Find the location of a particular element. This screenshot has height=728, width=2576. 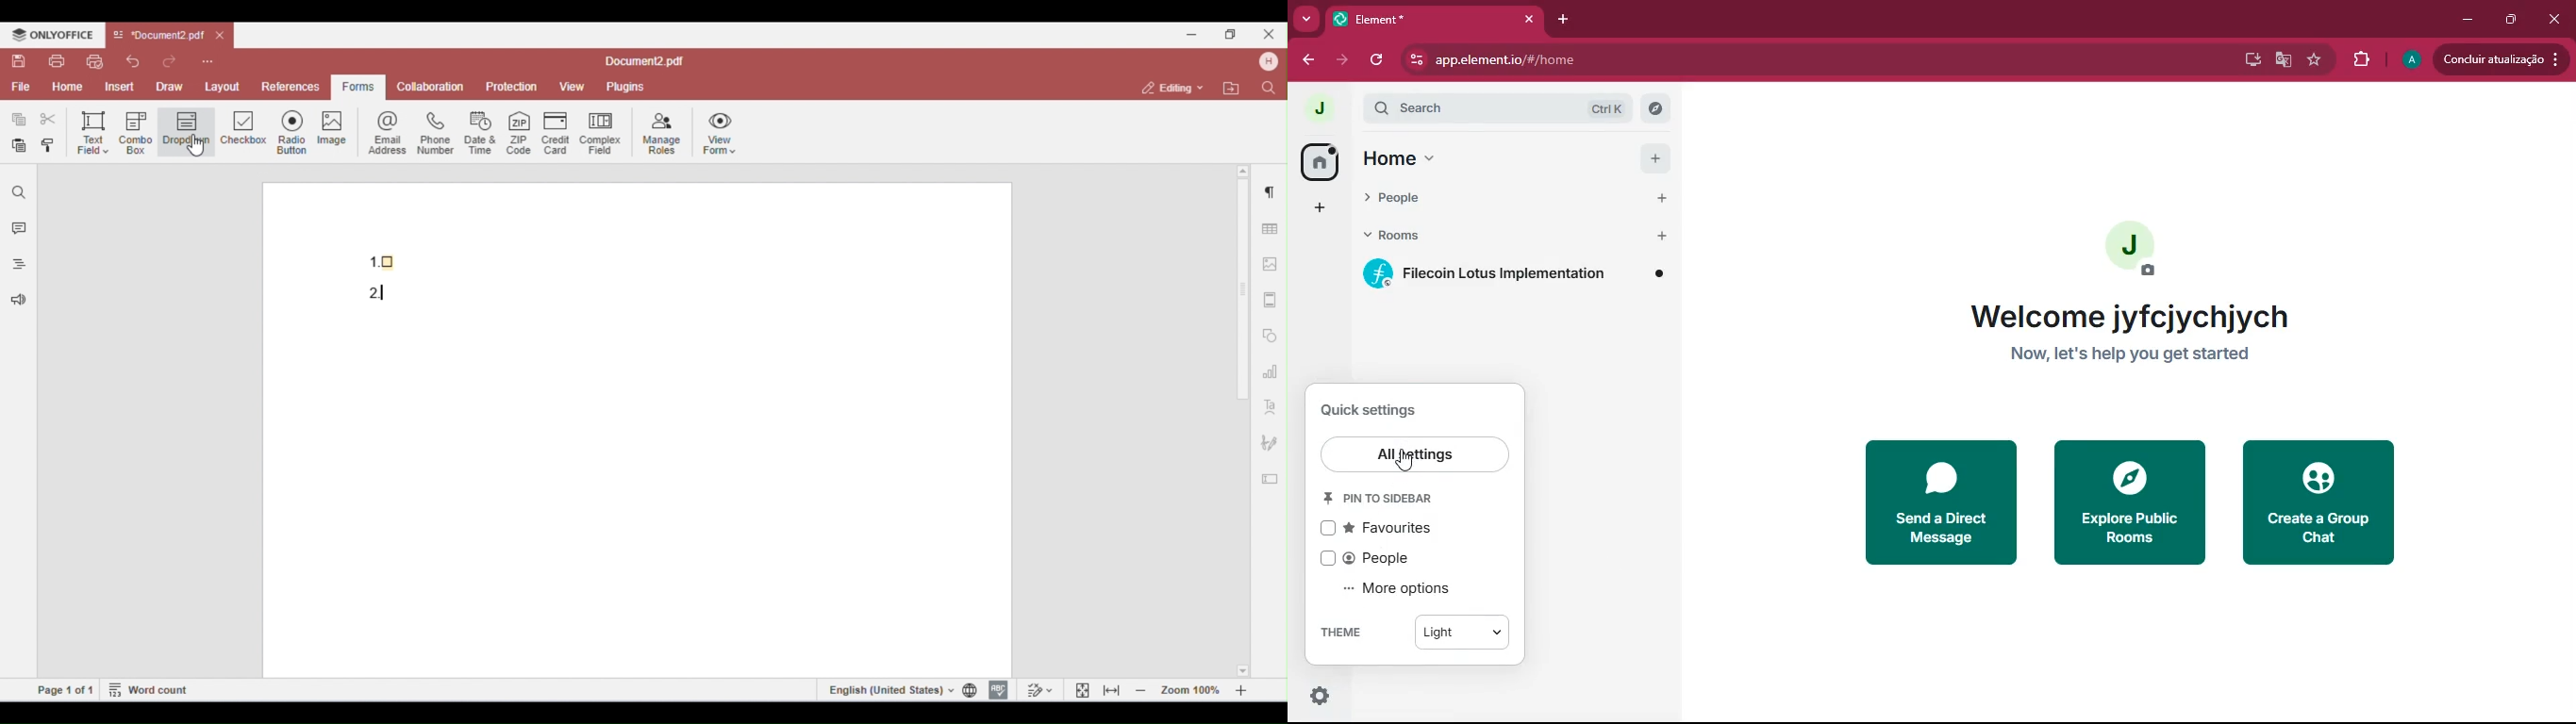

Add is located at coordinates (1654, 161).